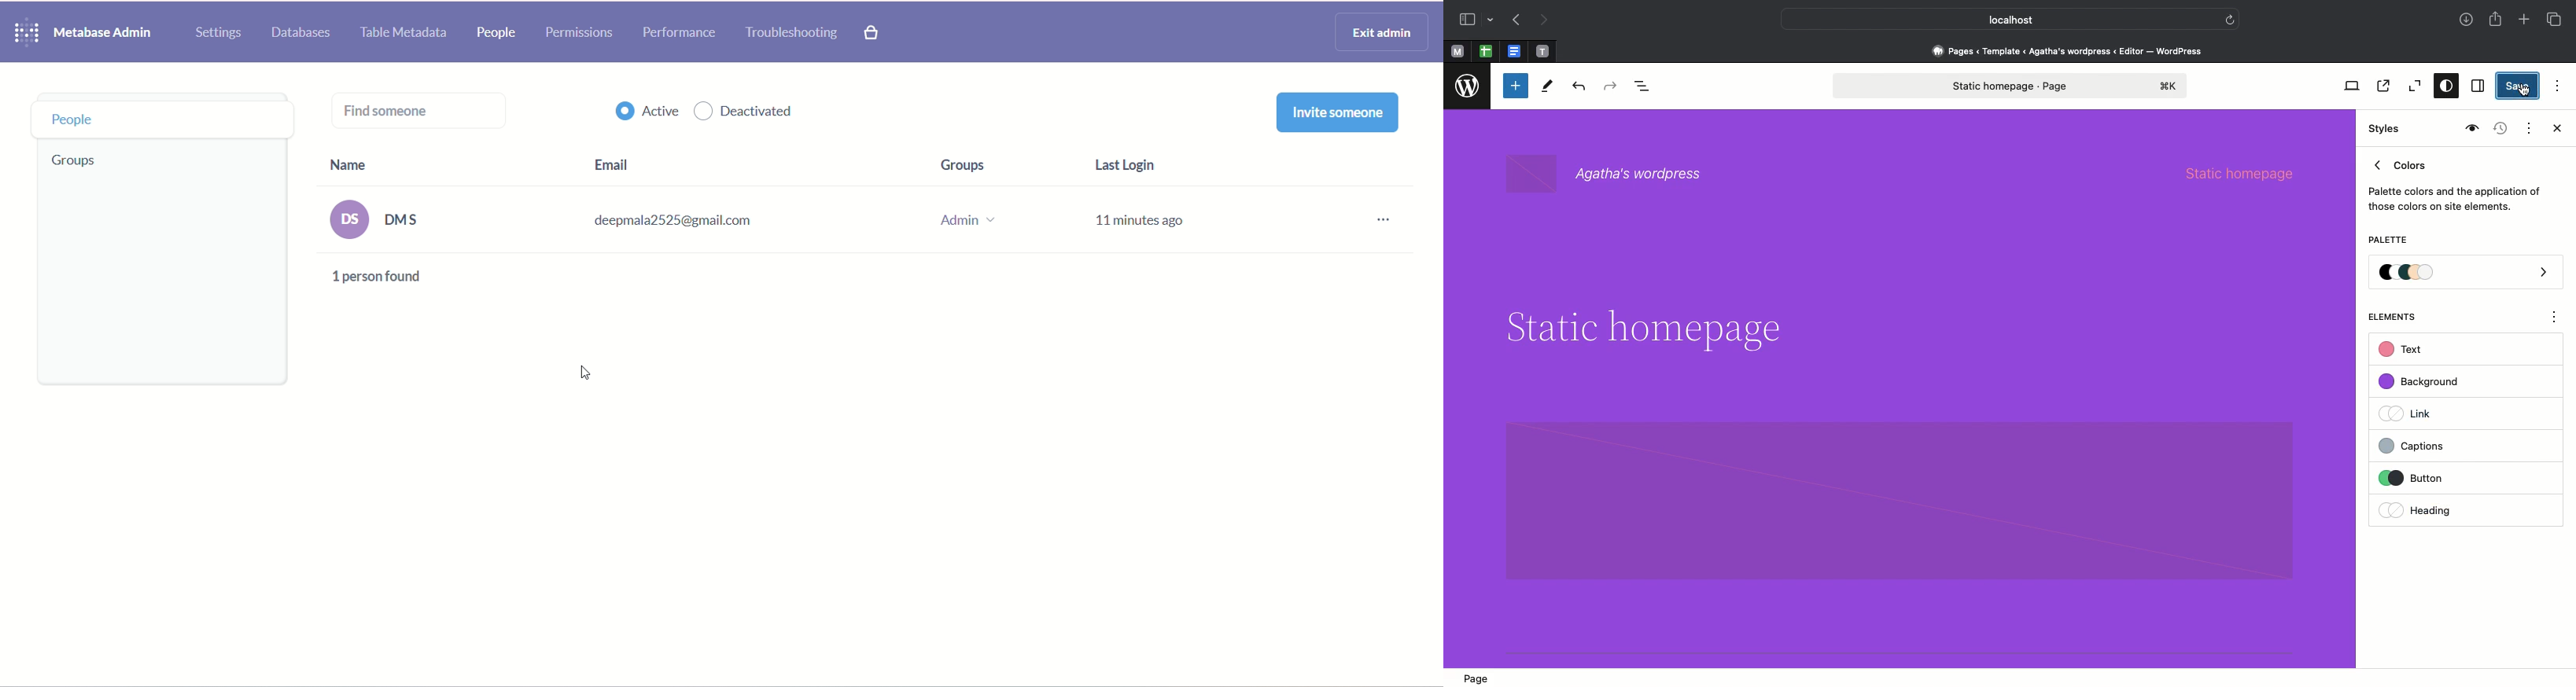  I want to click on people, so click(493, 35).